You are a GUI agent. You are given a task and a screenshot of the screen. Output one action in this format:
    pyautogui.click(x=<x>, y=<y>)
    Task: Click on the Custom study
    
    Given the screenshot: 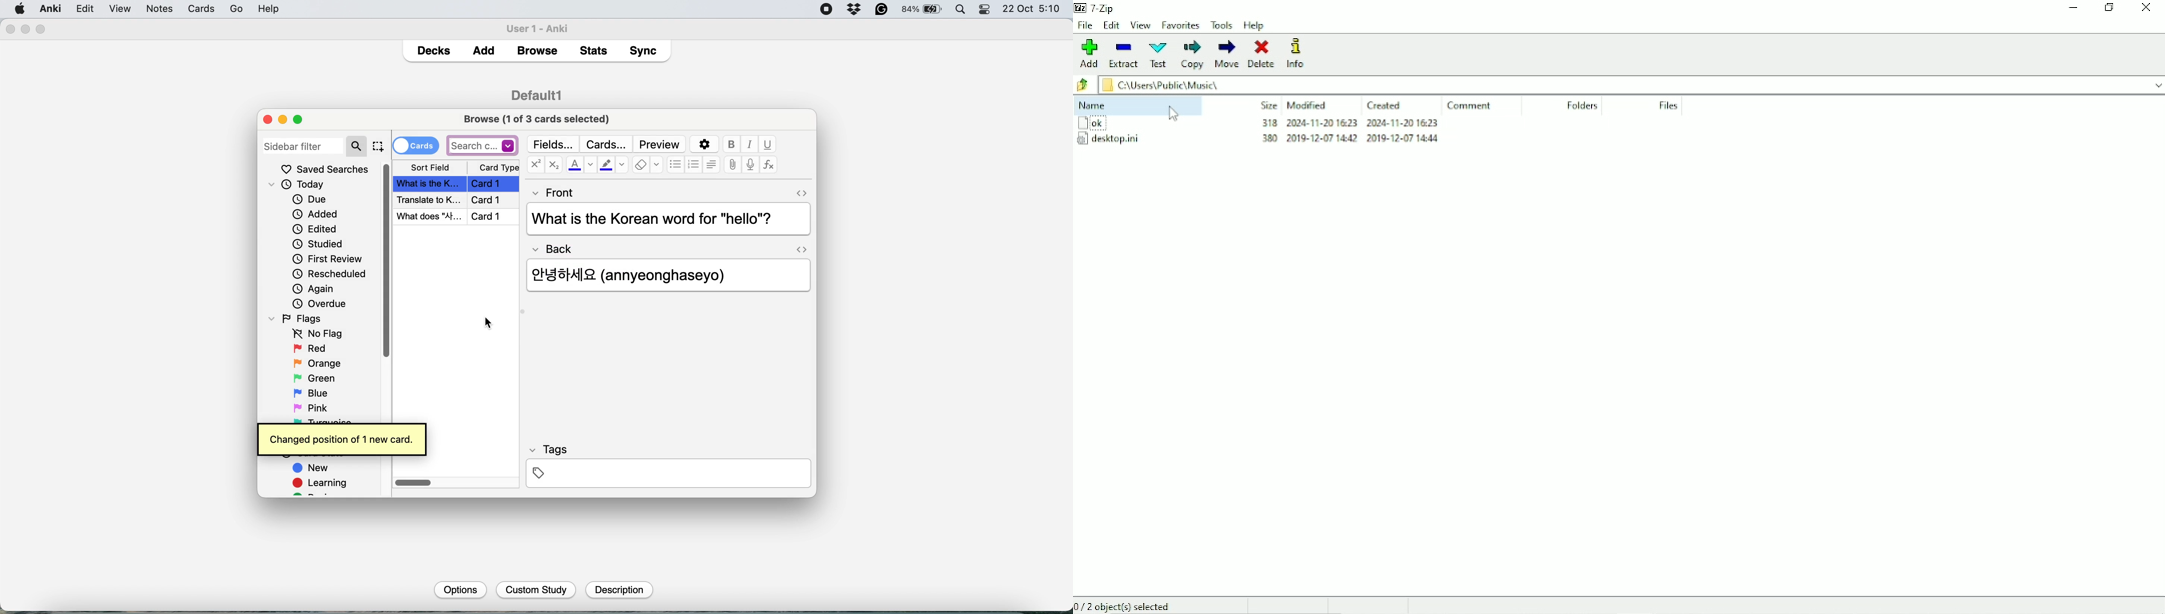 What is the action you would take?
    pyautogui.click(x=537, y=590)
    